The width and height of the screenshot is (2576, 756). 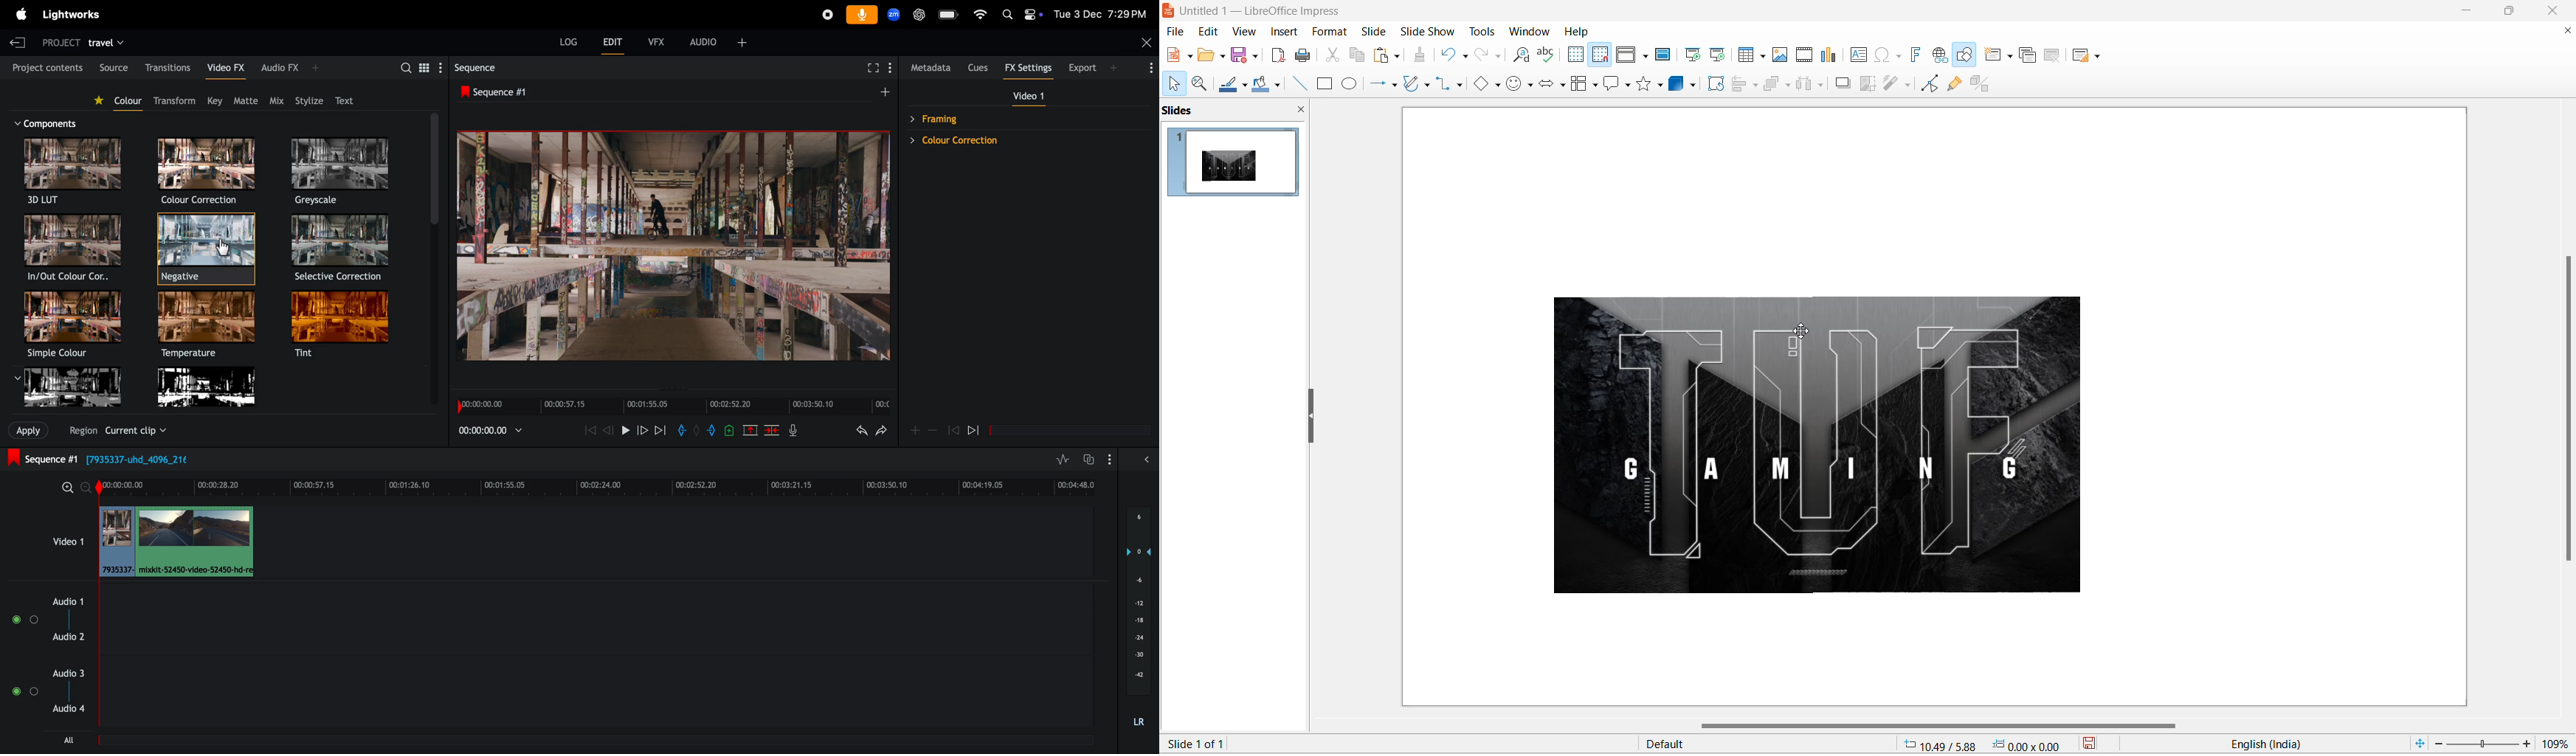 What do you see at coordinates (2482, 744) in the screenshot?
I see `zoom slider` at bounding box center [2482, 744].